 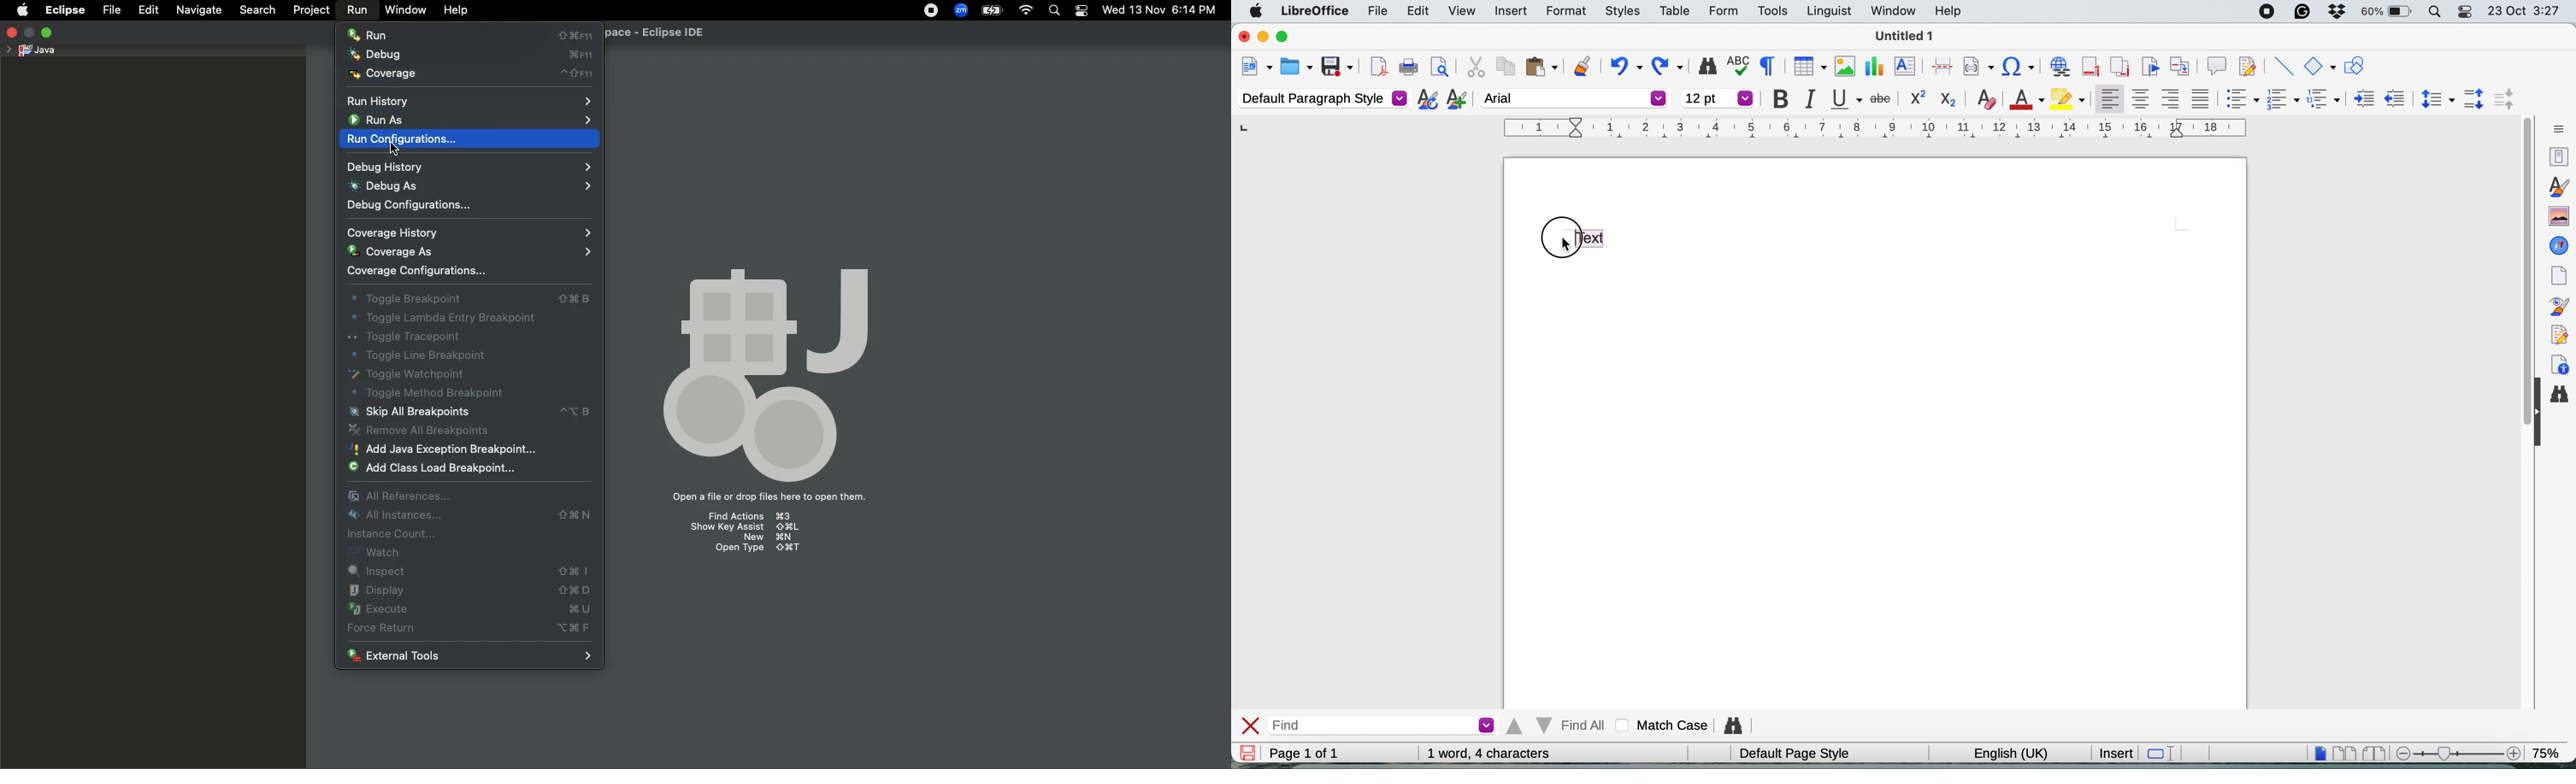 I want to click on navigator, so click(x=2559, y=246).